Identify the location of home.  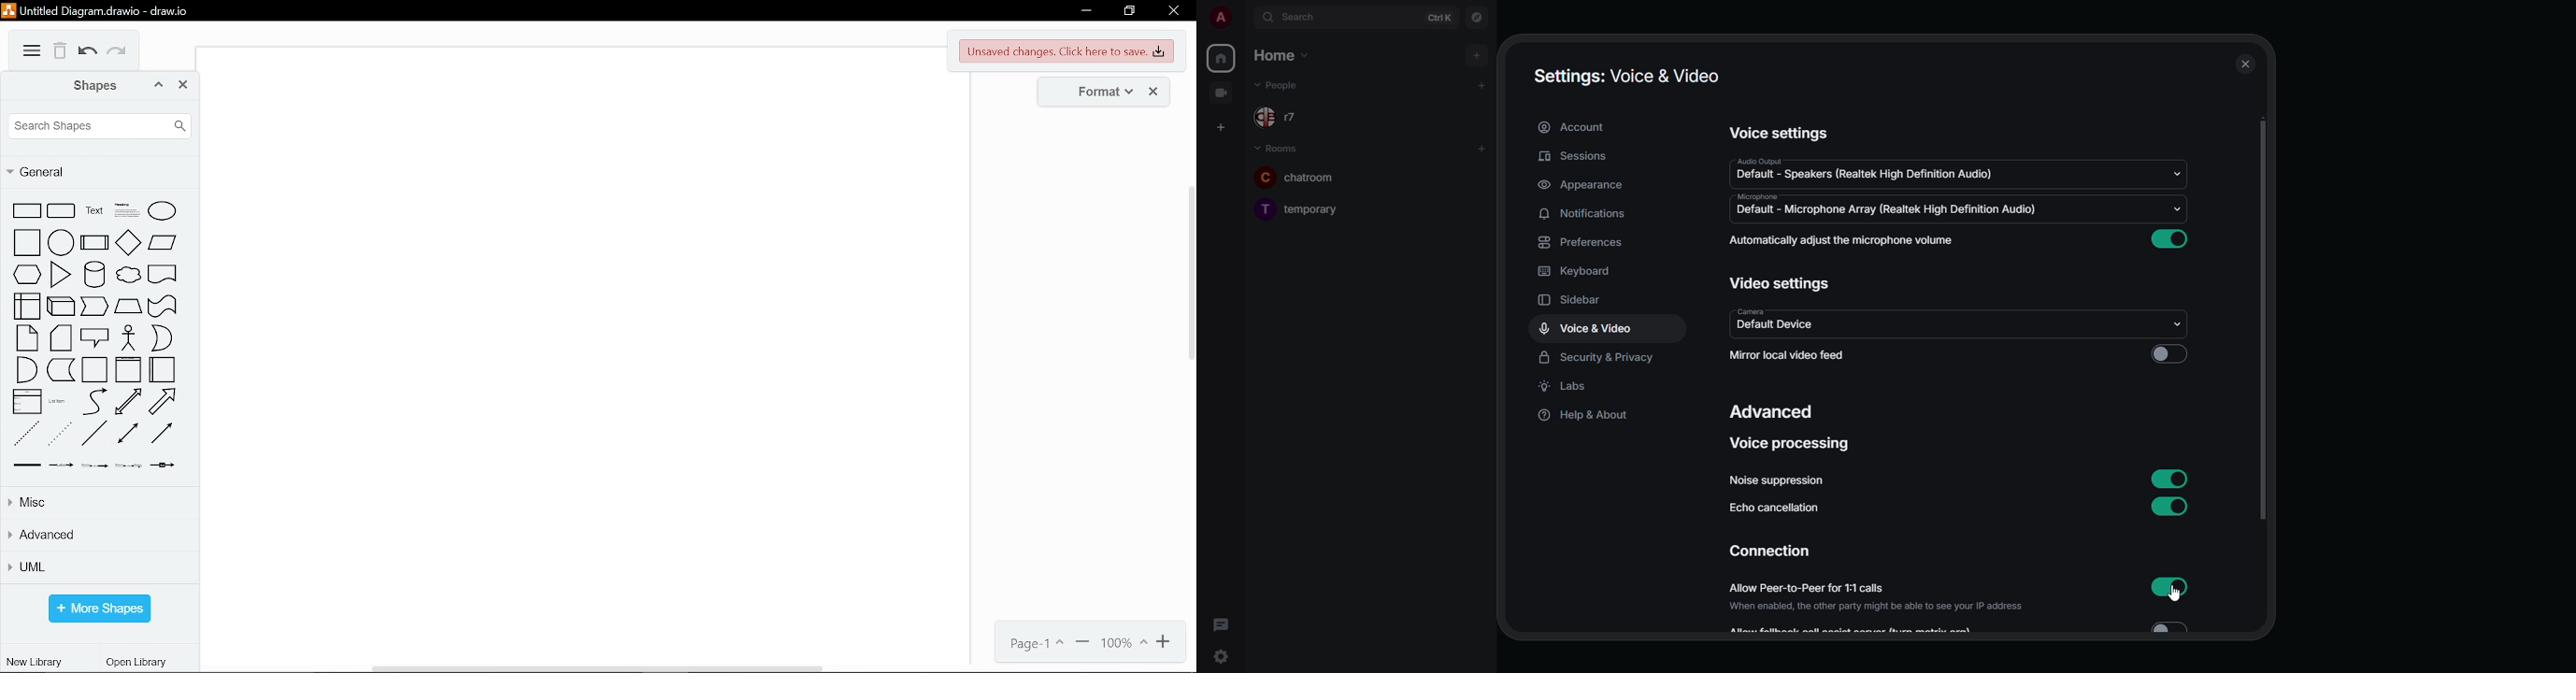
(1279, 56).